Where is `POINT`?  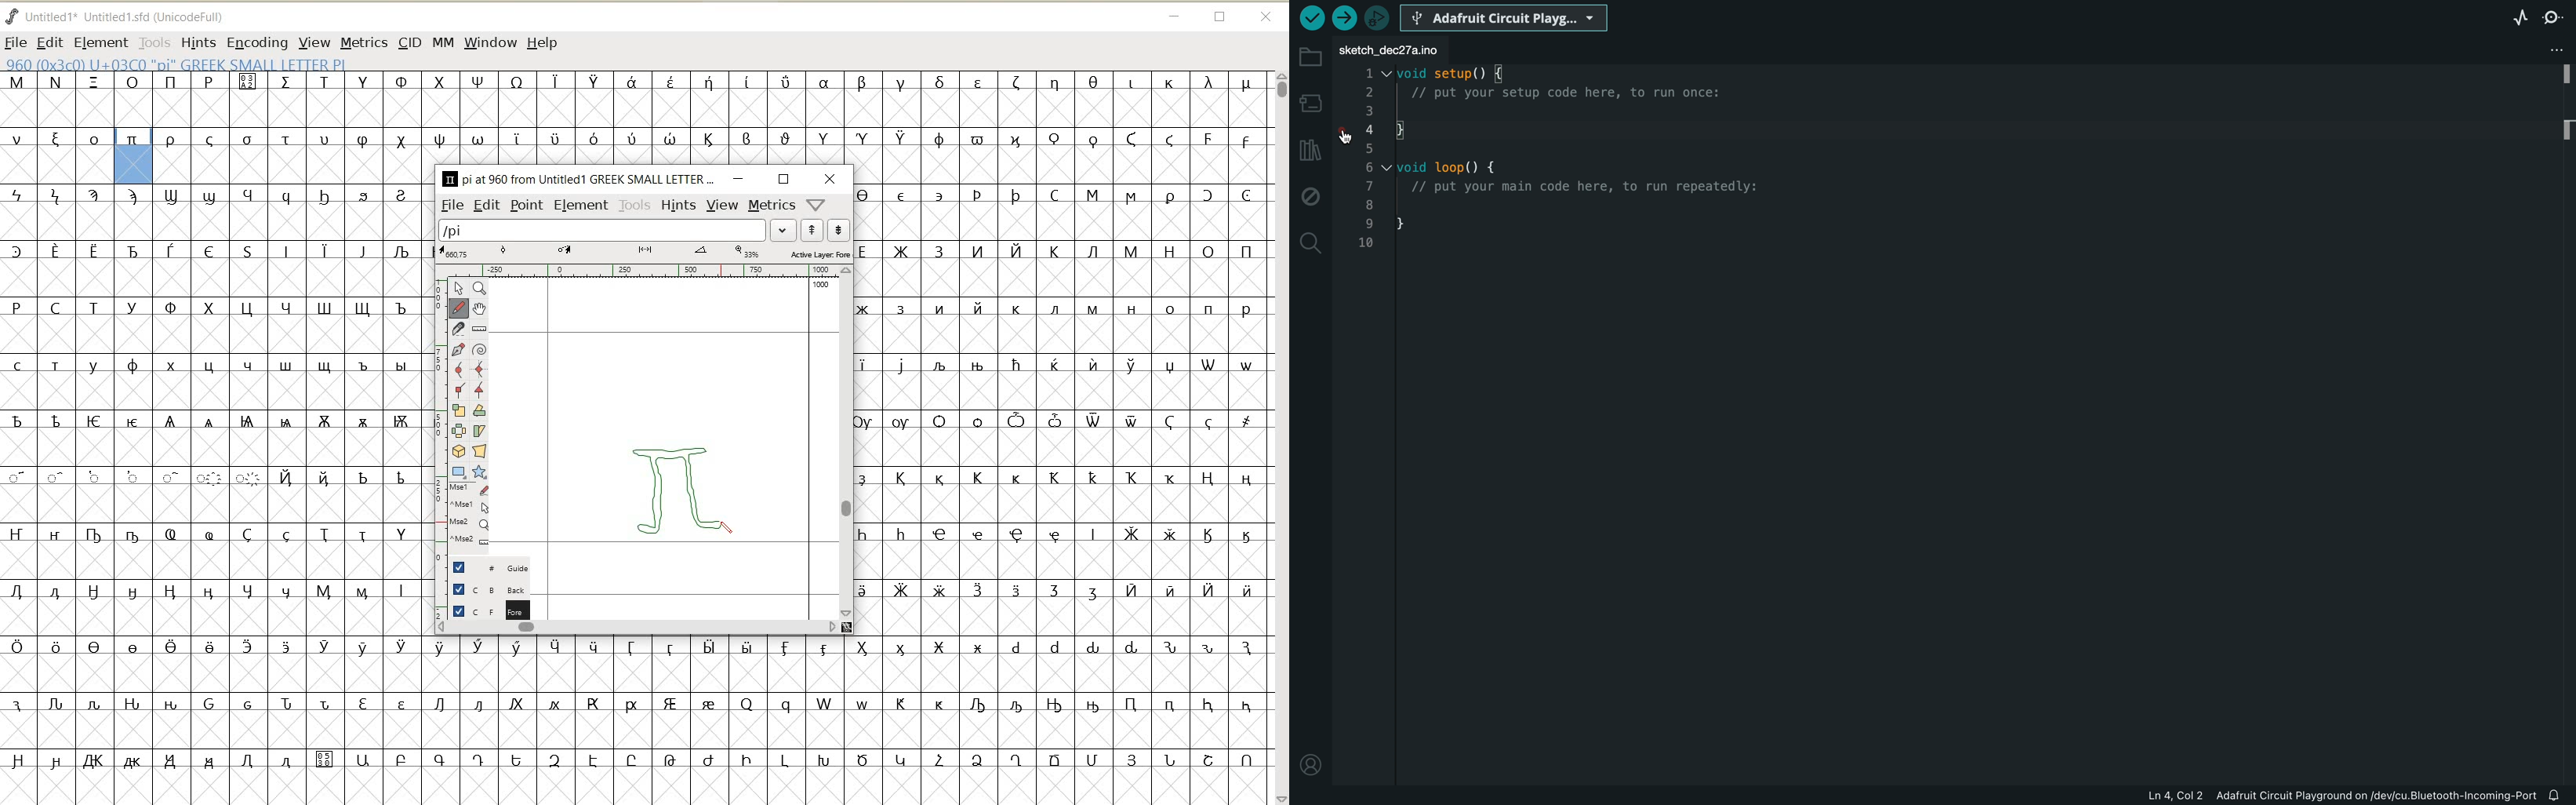
POINT is located at coordinates (526, 206).